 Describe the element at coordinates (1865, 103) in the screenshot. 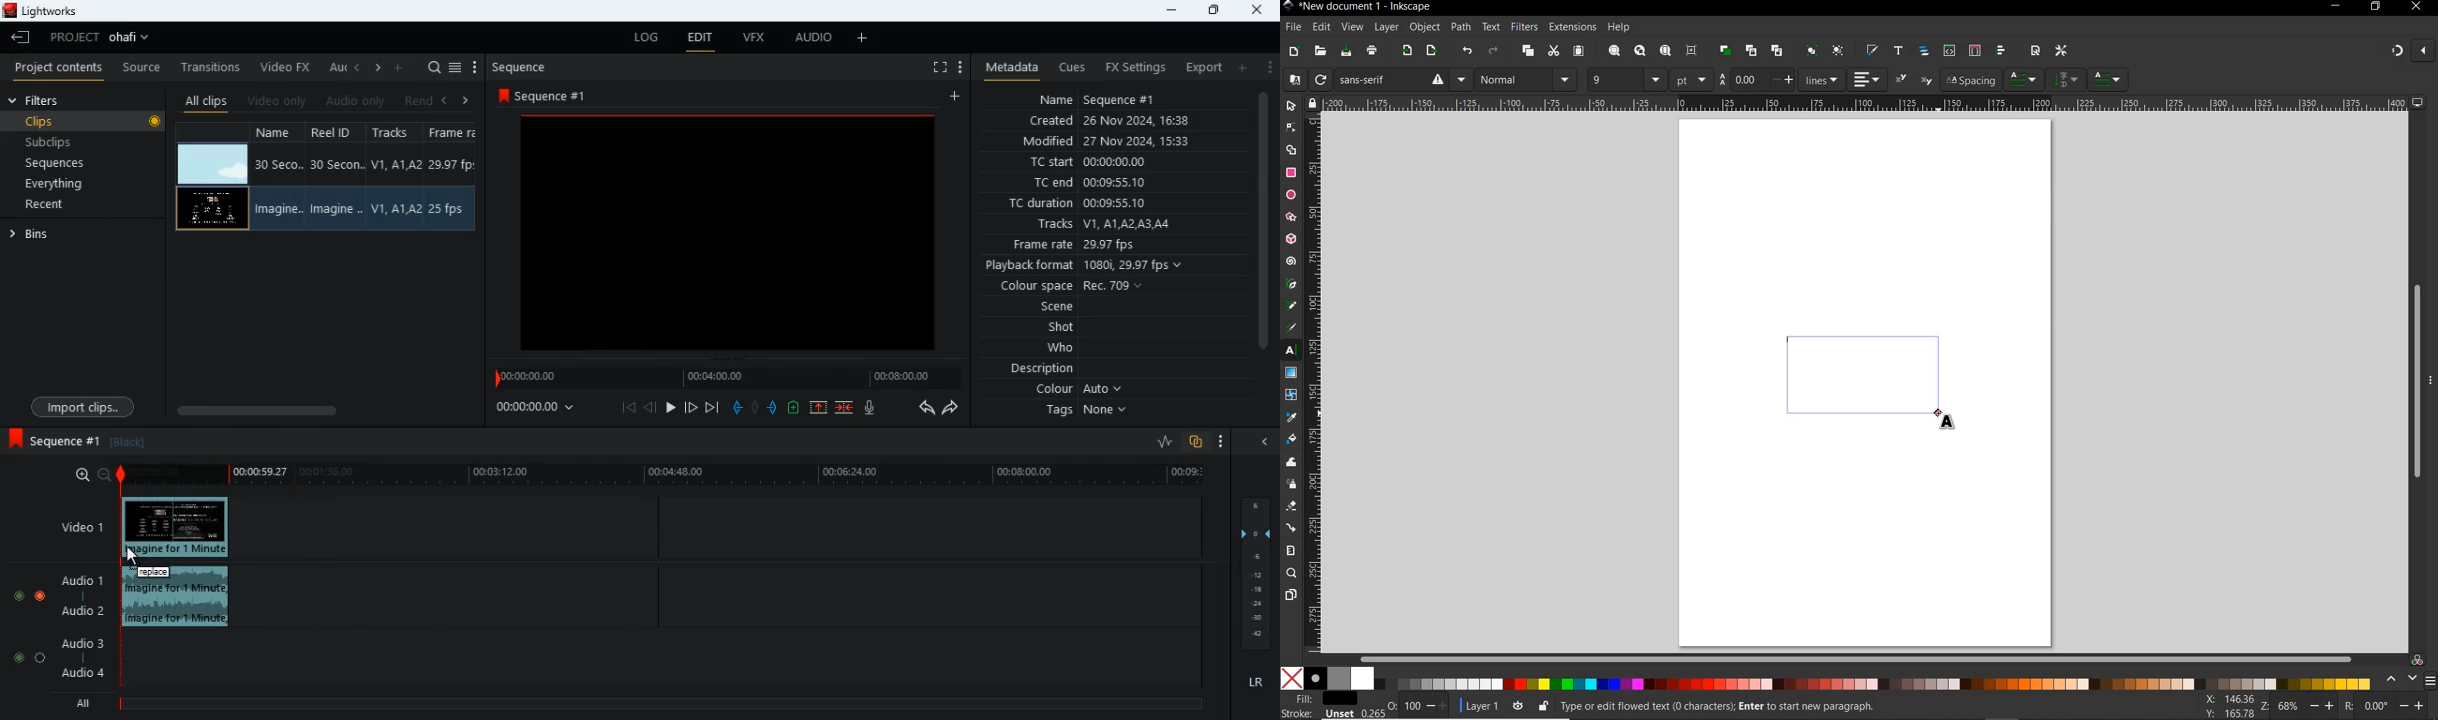

I see `ruler` at that location.